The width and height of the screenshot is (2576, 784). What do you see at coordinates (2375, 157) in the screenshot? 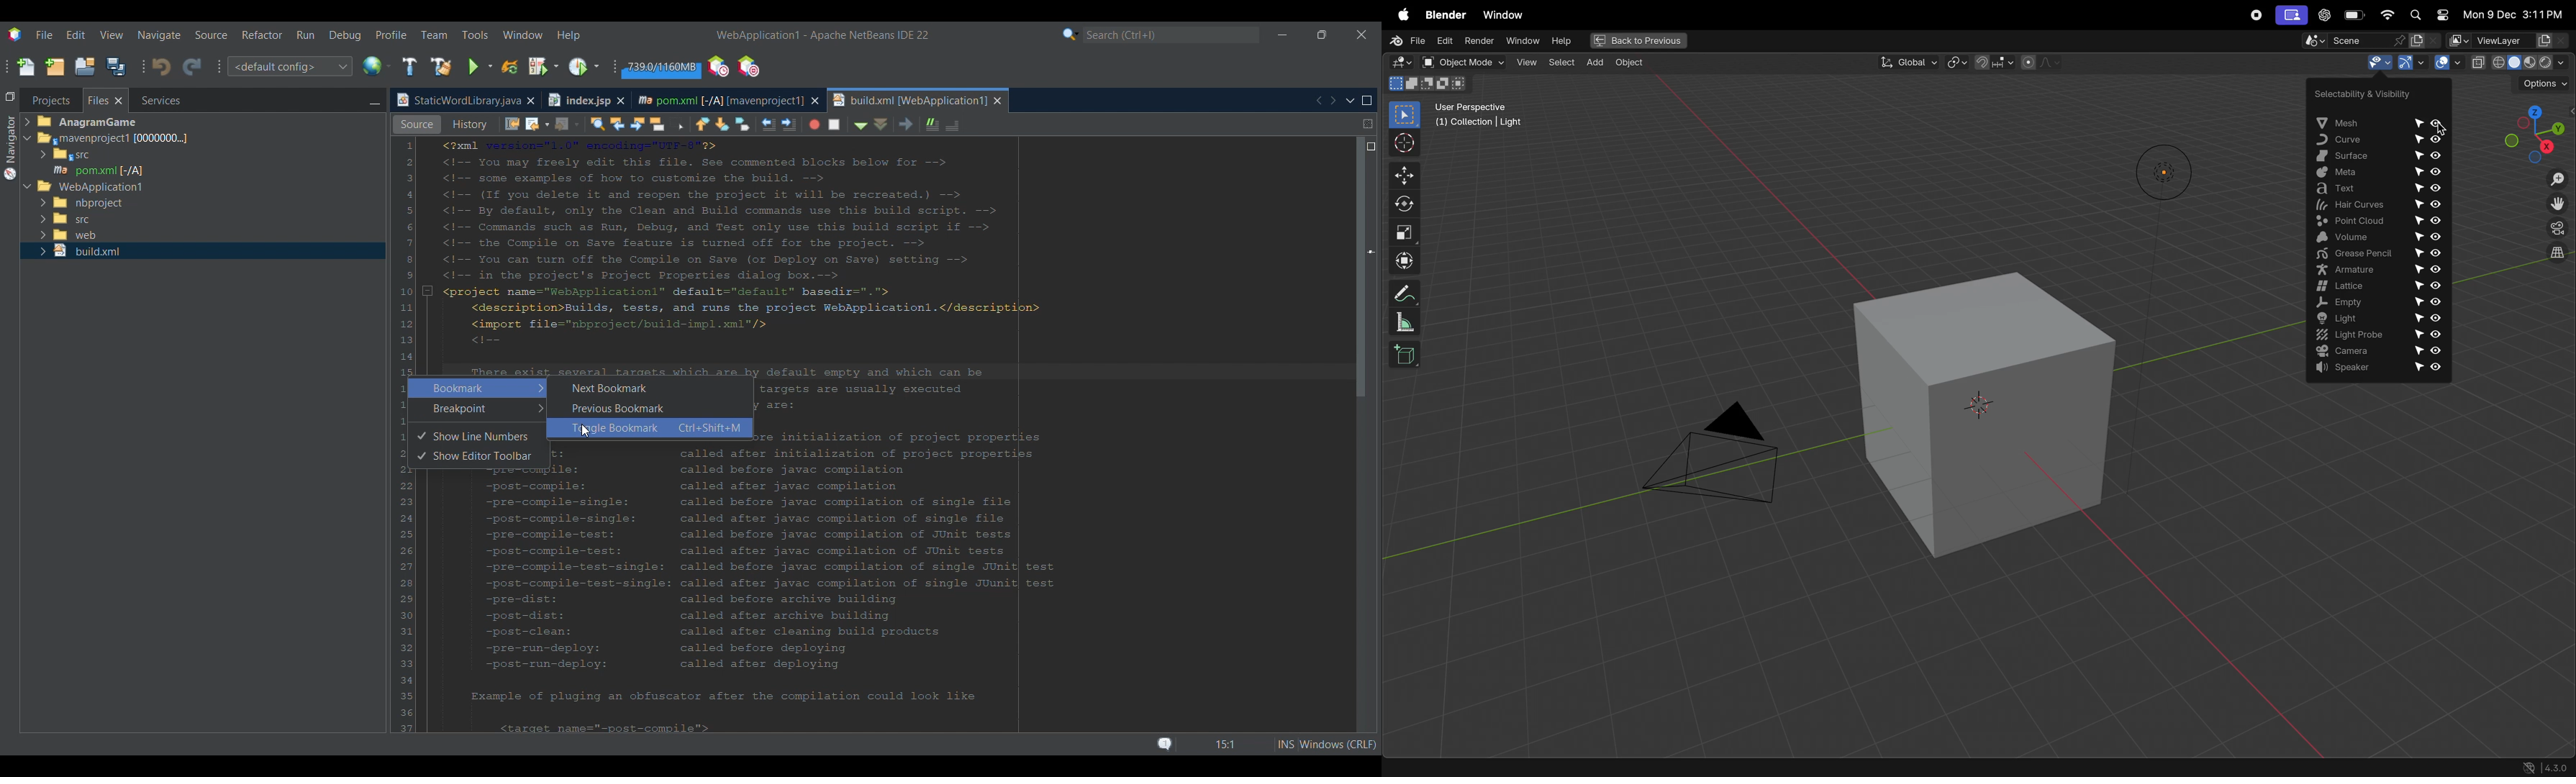
I see `surface` at bounding box center [2375, 157].